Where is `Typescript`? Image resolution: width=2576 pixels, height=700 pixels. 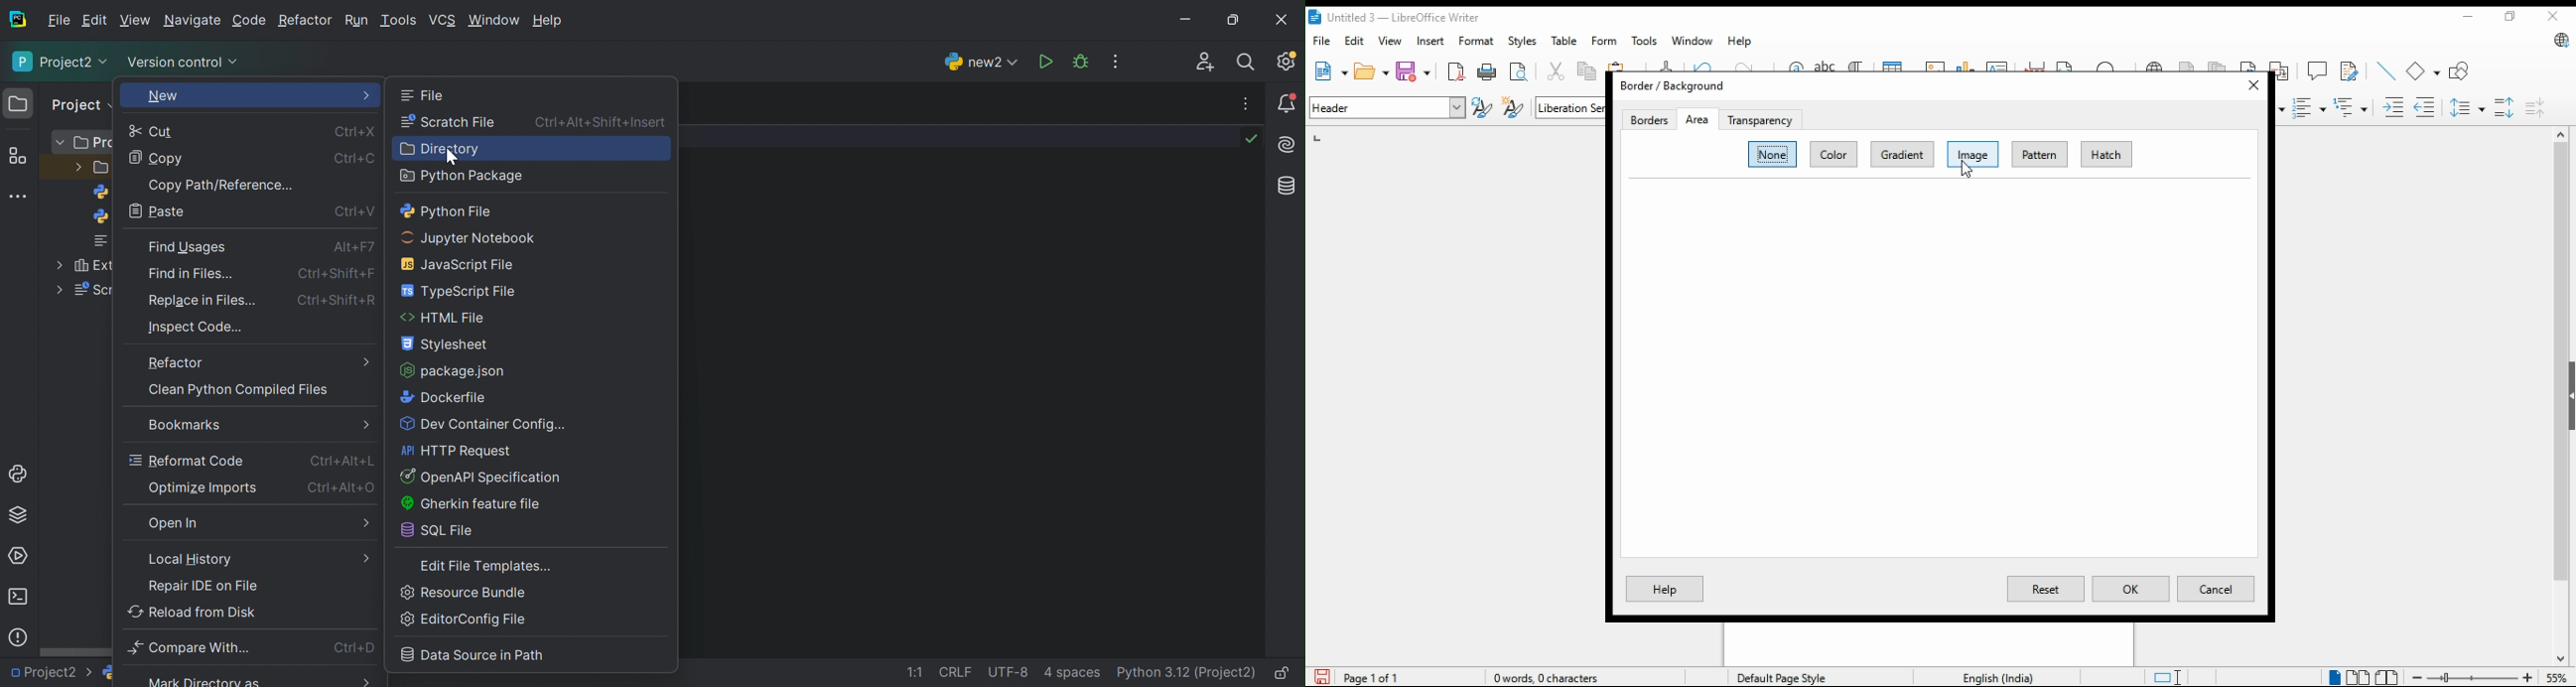
Typescript is located at coordinates (459, 292).